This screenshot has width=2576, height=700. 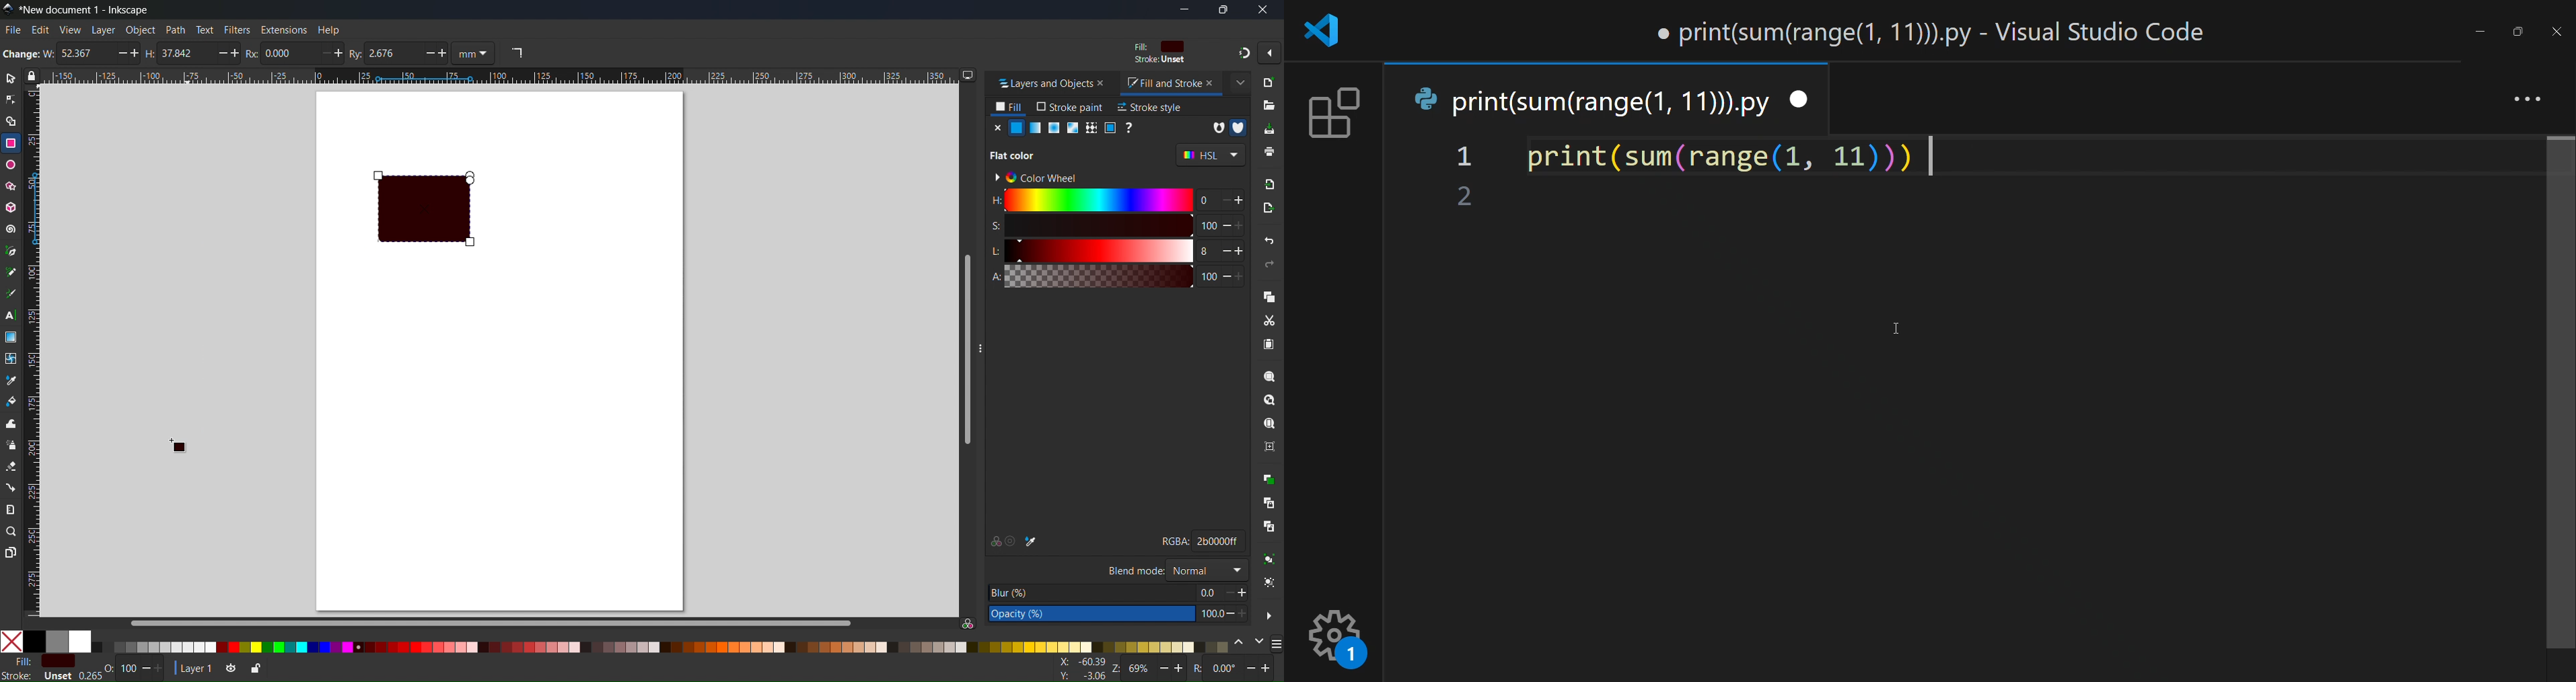 I want to click on Fill color, so click(x=1157, y=47).